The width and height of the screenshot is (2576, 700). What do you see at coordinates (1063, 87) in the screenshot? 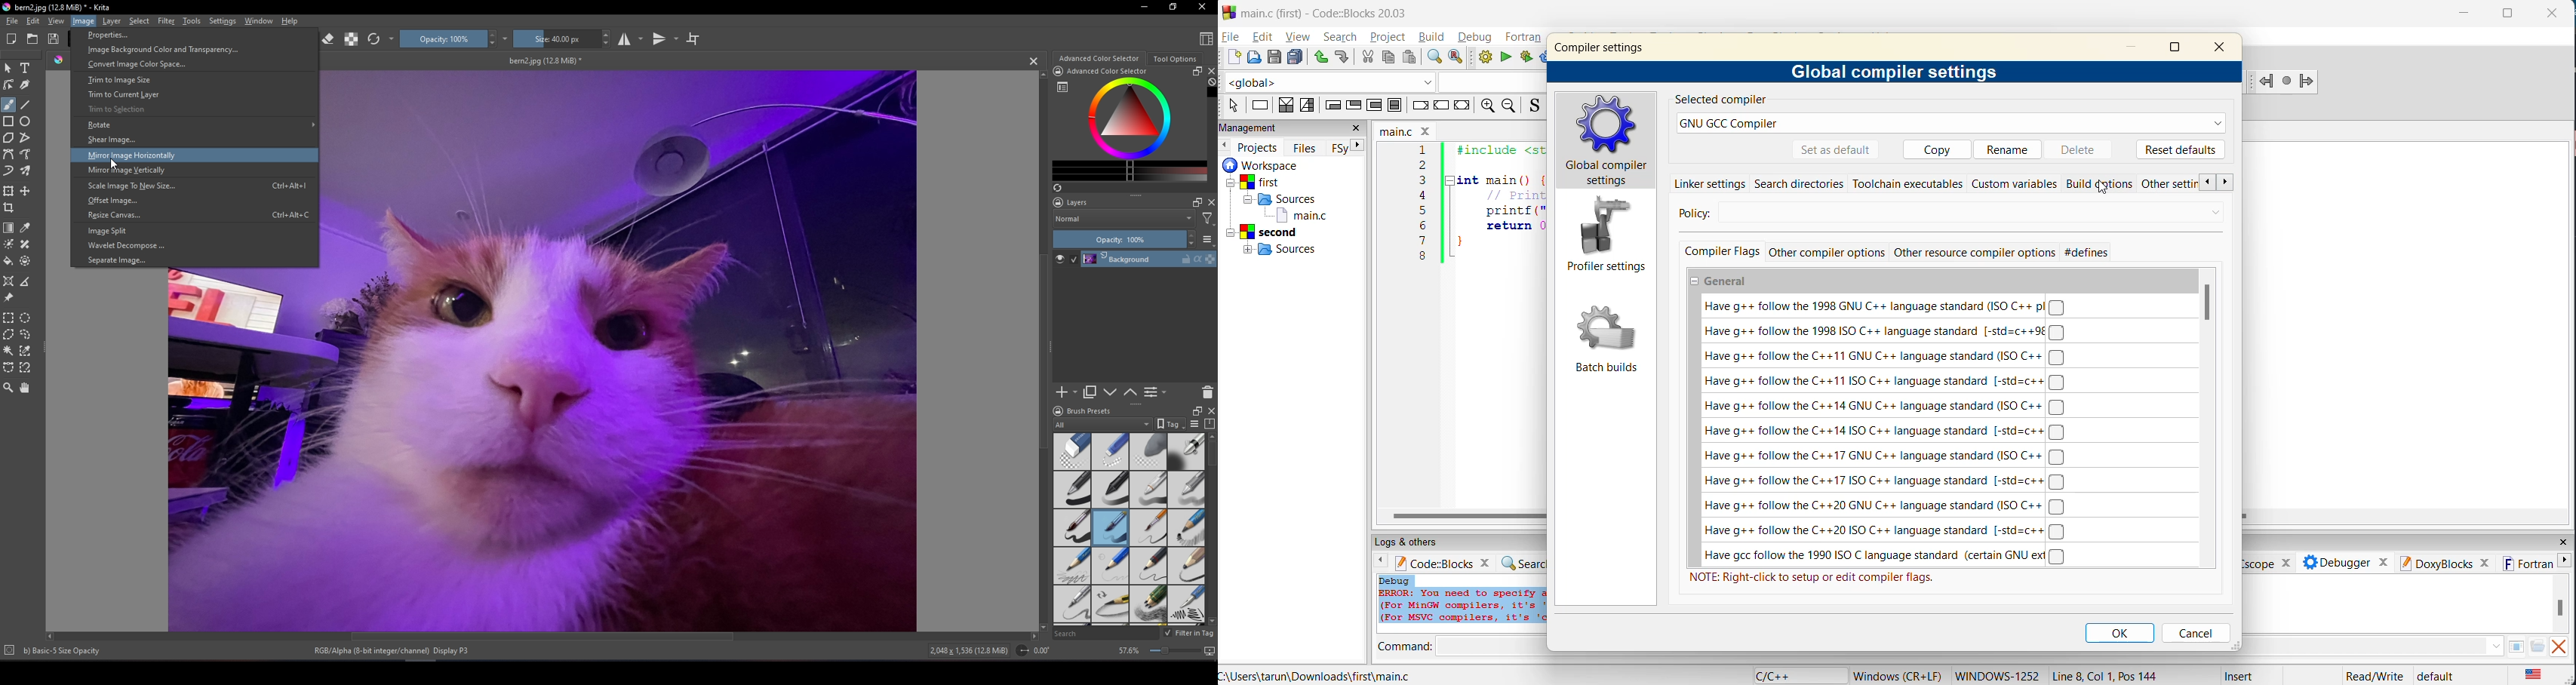
I see `Colector symbol` at bounding box center [1063, 87].